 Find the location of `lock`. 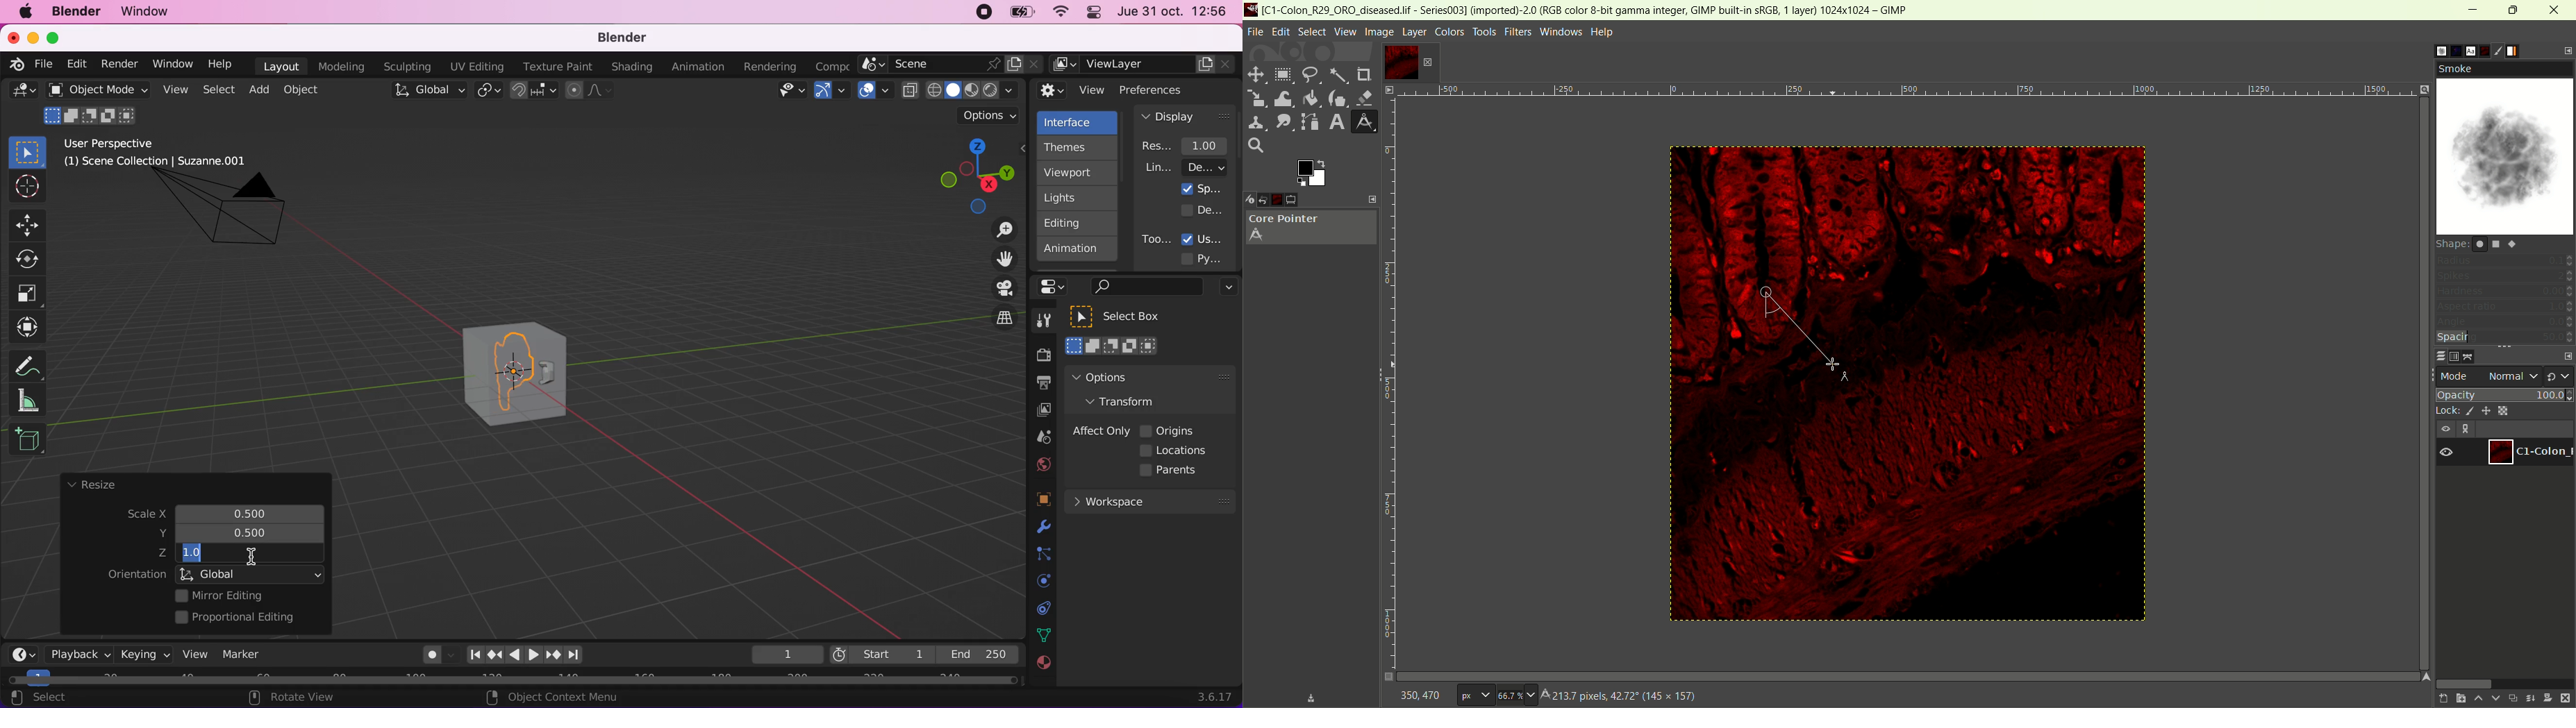

lock is located at coordinates (2445, 412).